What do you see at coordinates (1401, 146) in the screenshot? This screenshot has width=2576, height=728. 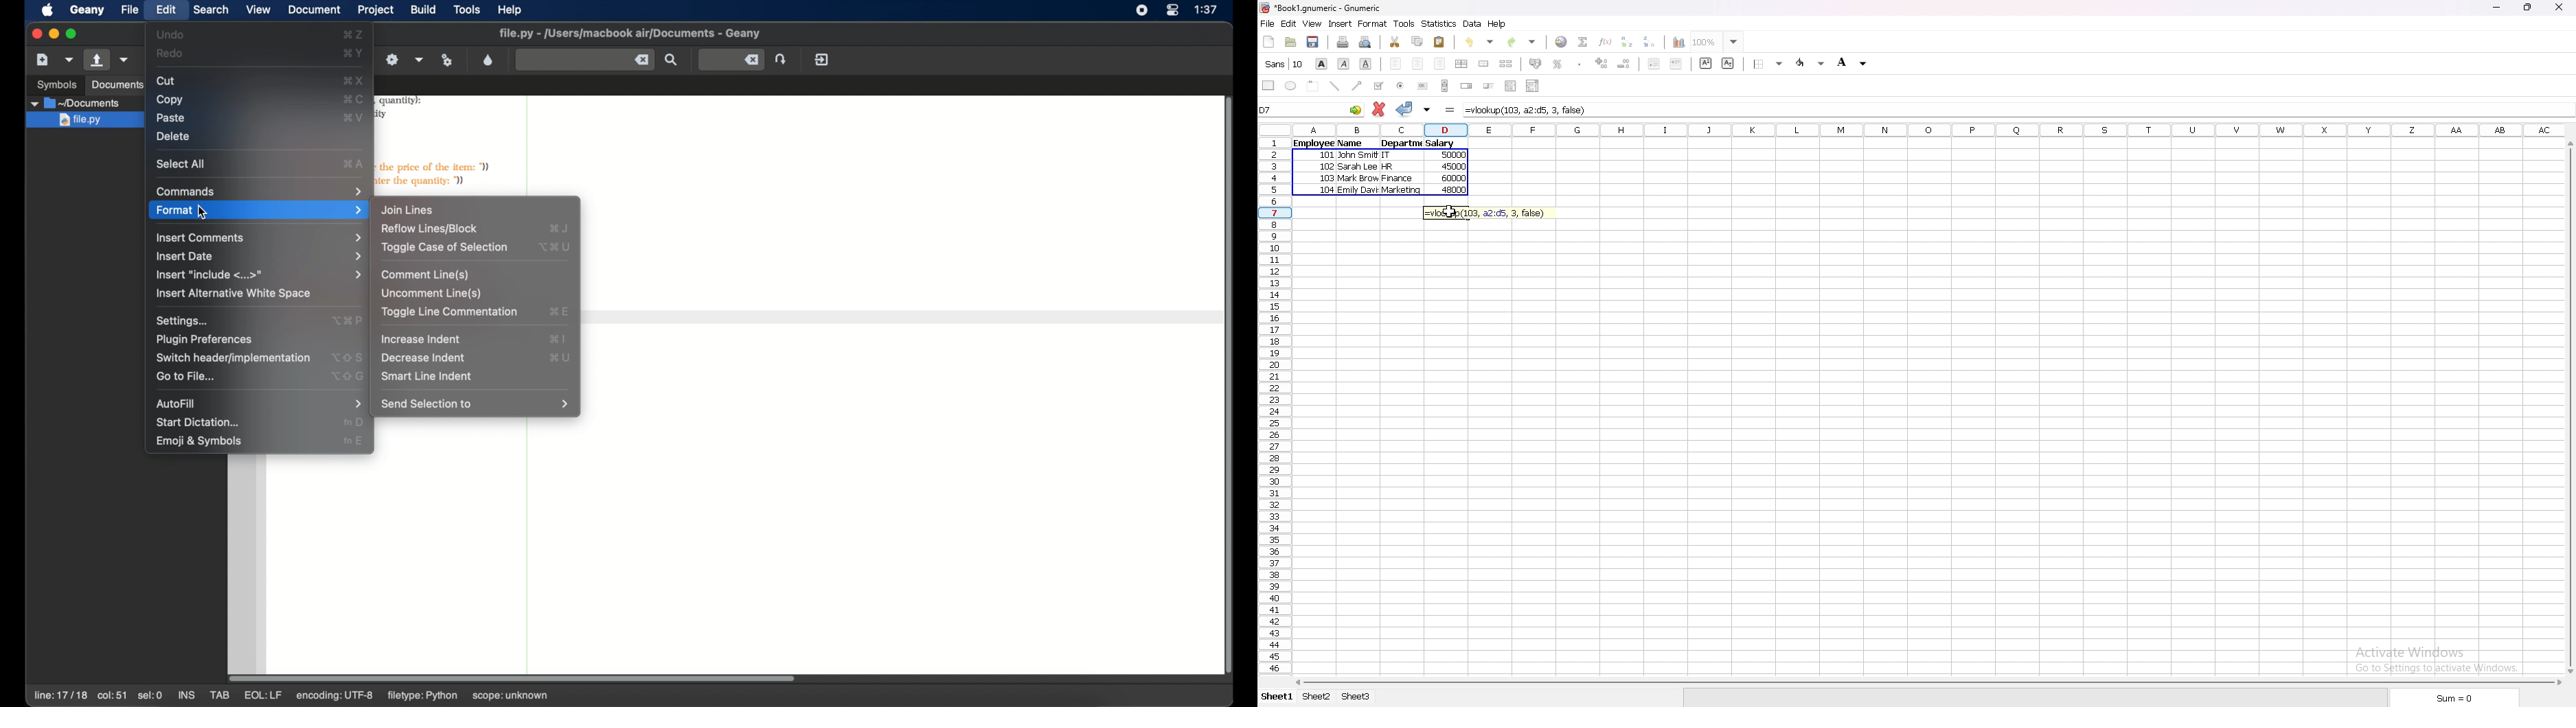 I see `department` at bounding box center [1401, 146].